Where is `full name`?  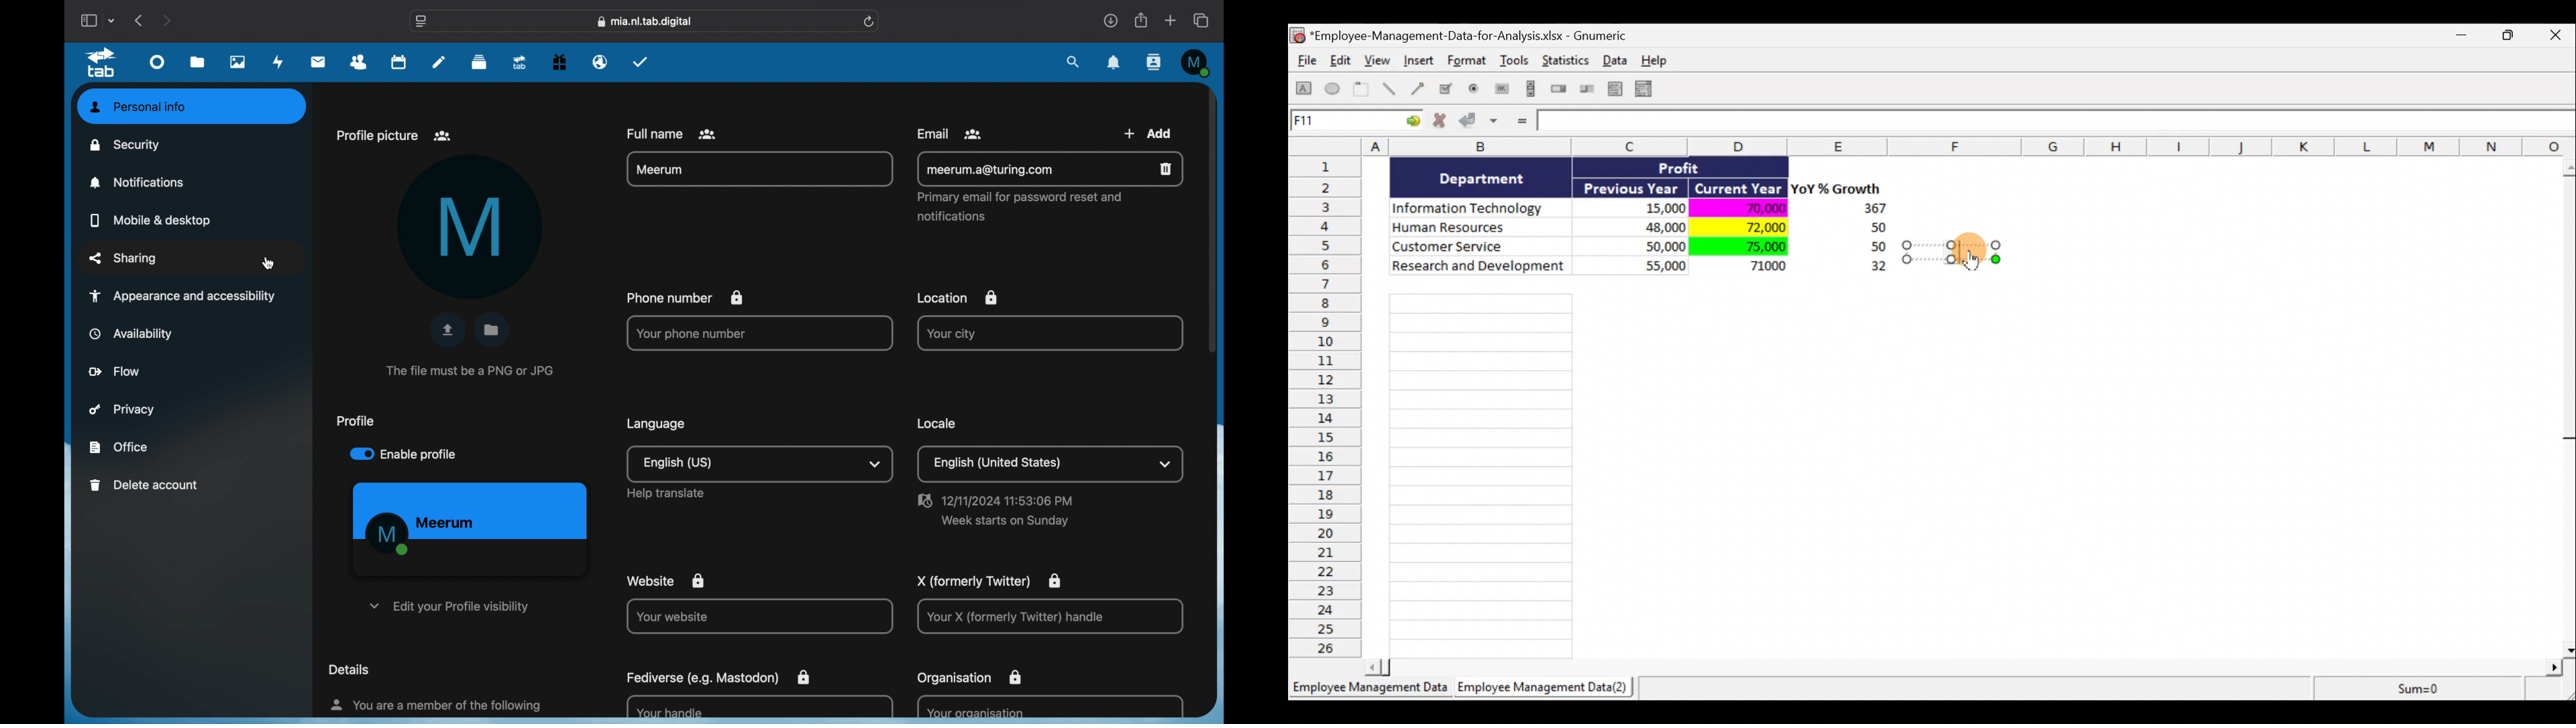 full name is located at coordinates (761, 169).